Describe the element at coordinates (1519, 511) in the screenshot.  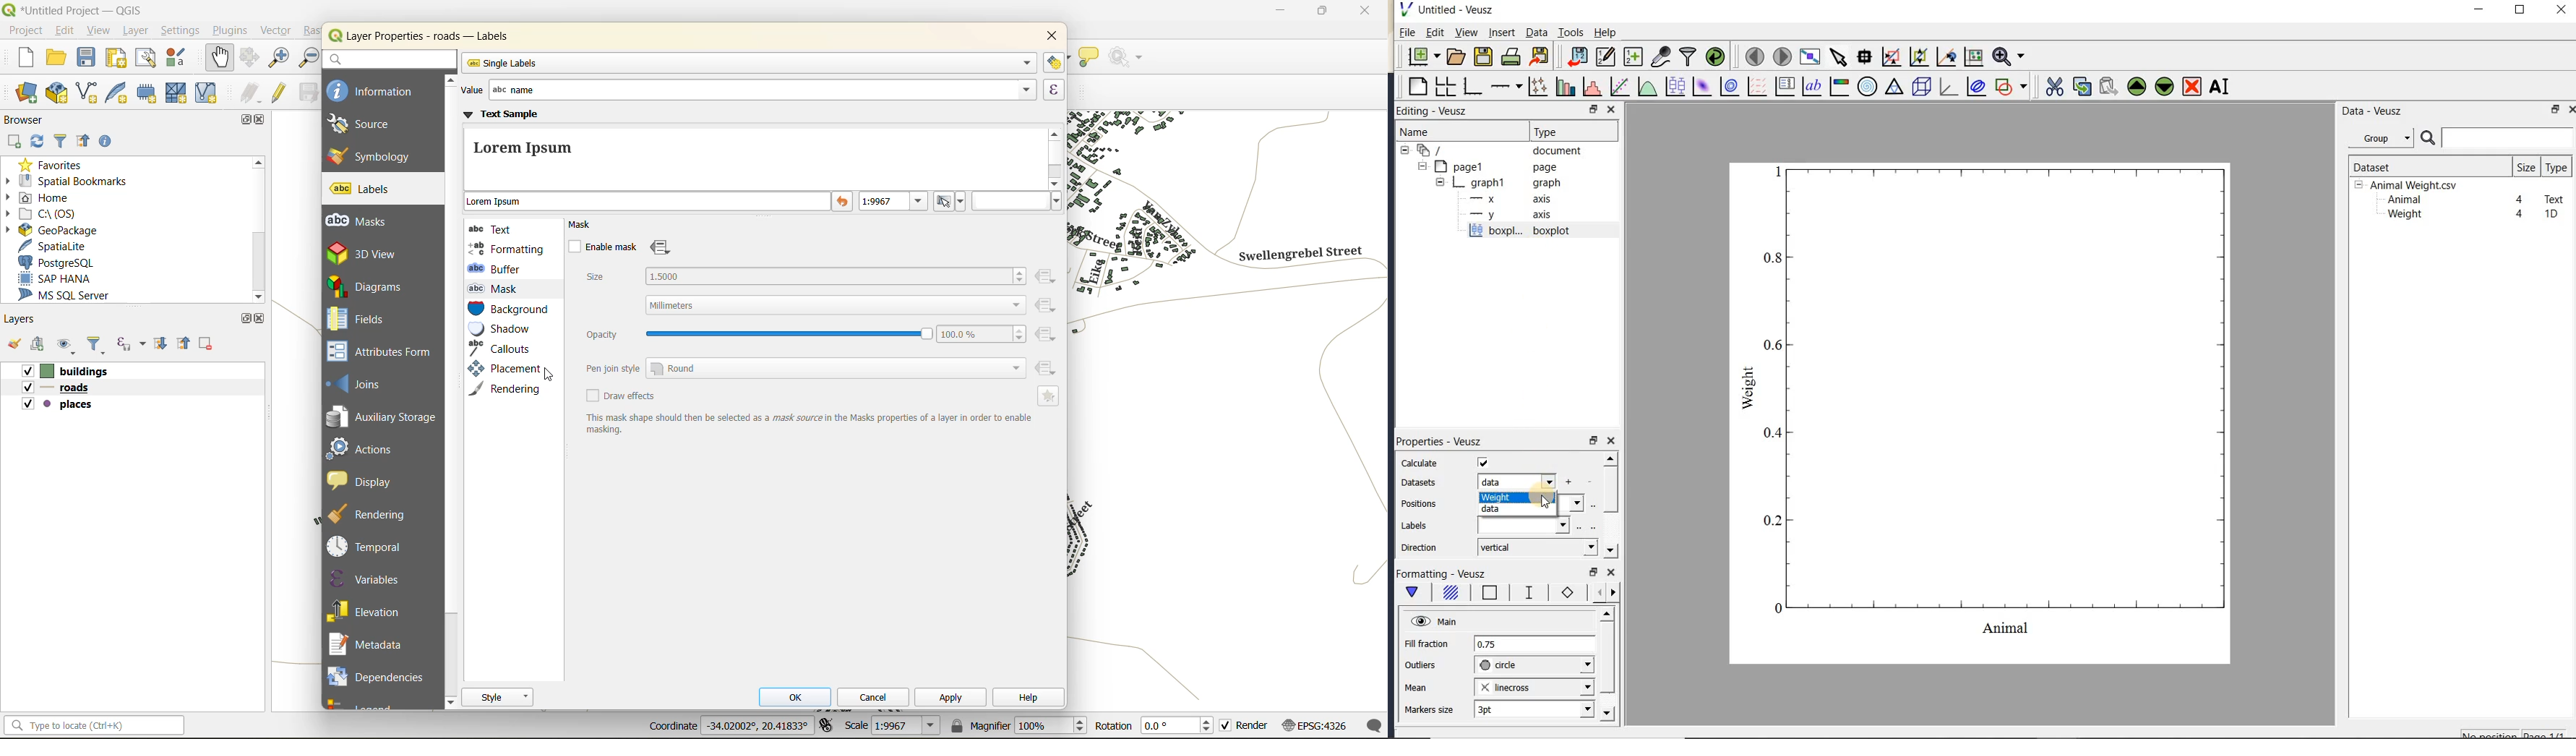
I see `data` at that location.